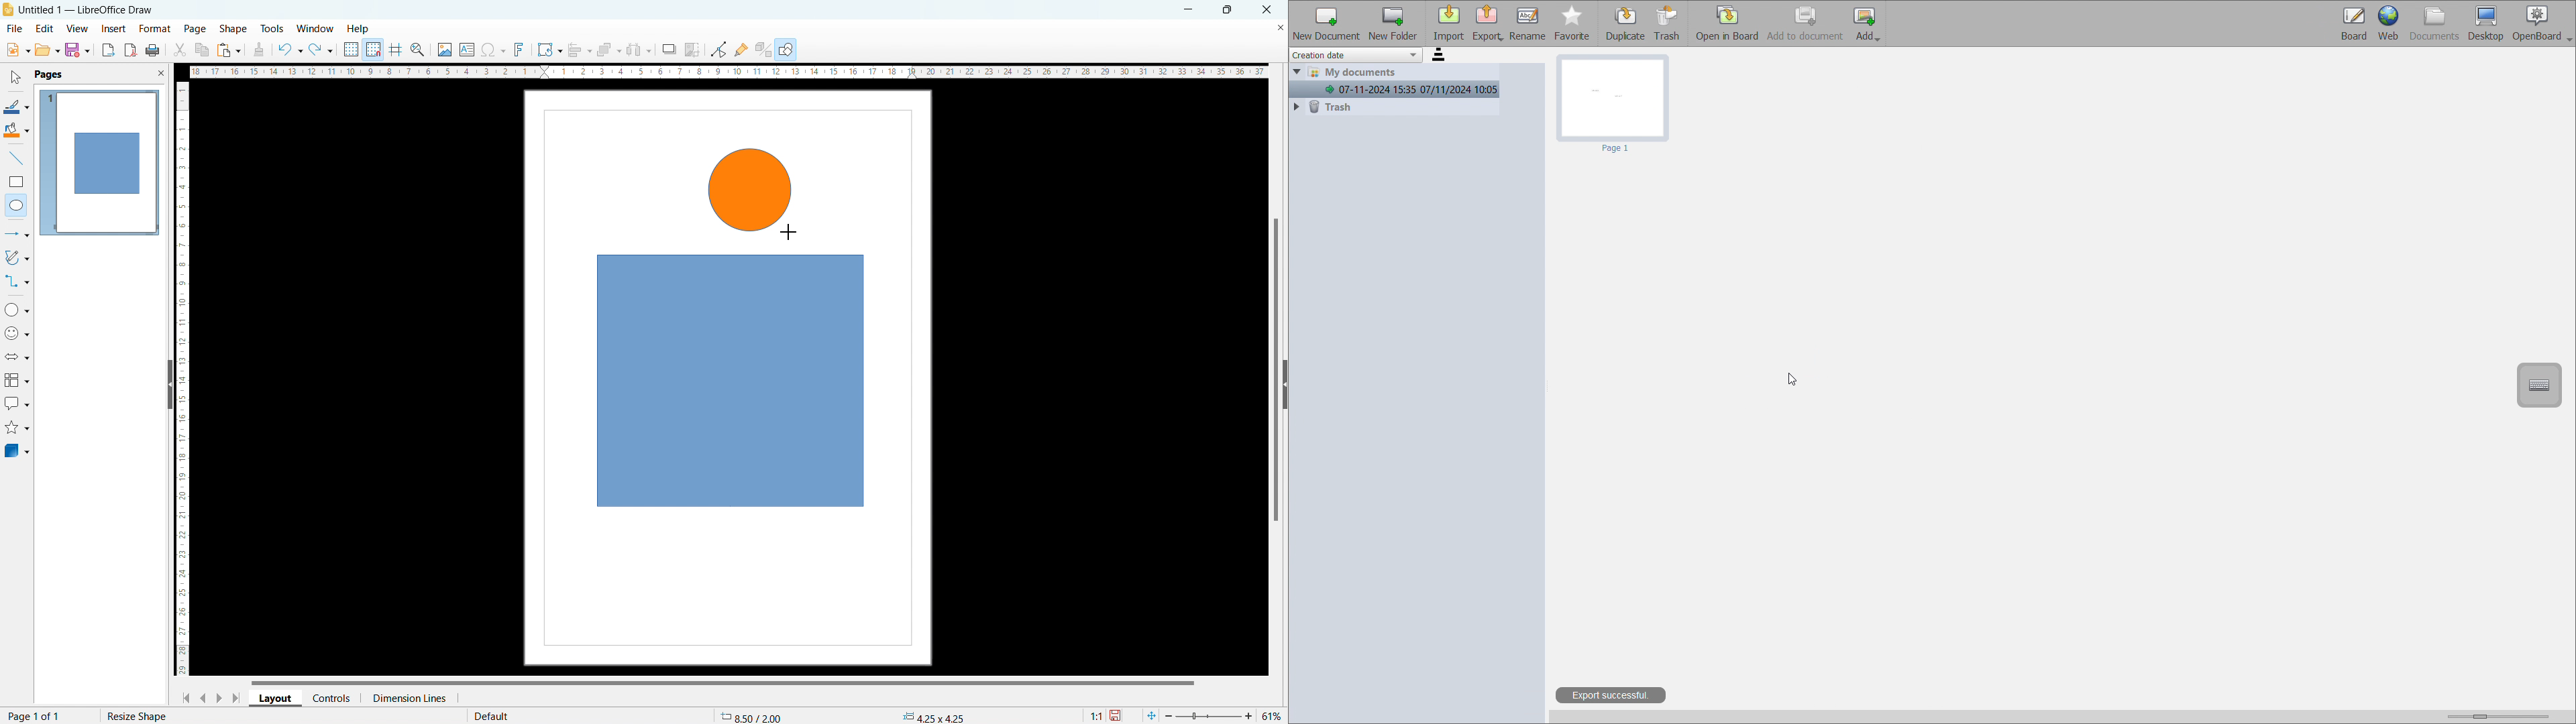 Image resolution: width=2576 pixels, height=728 pixels. What do you see at coordinates (1727, 23) in the screenshot?
I see `open in board` at bounding box center [1727, 23].